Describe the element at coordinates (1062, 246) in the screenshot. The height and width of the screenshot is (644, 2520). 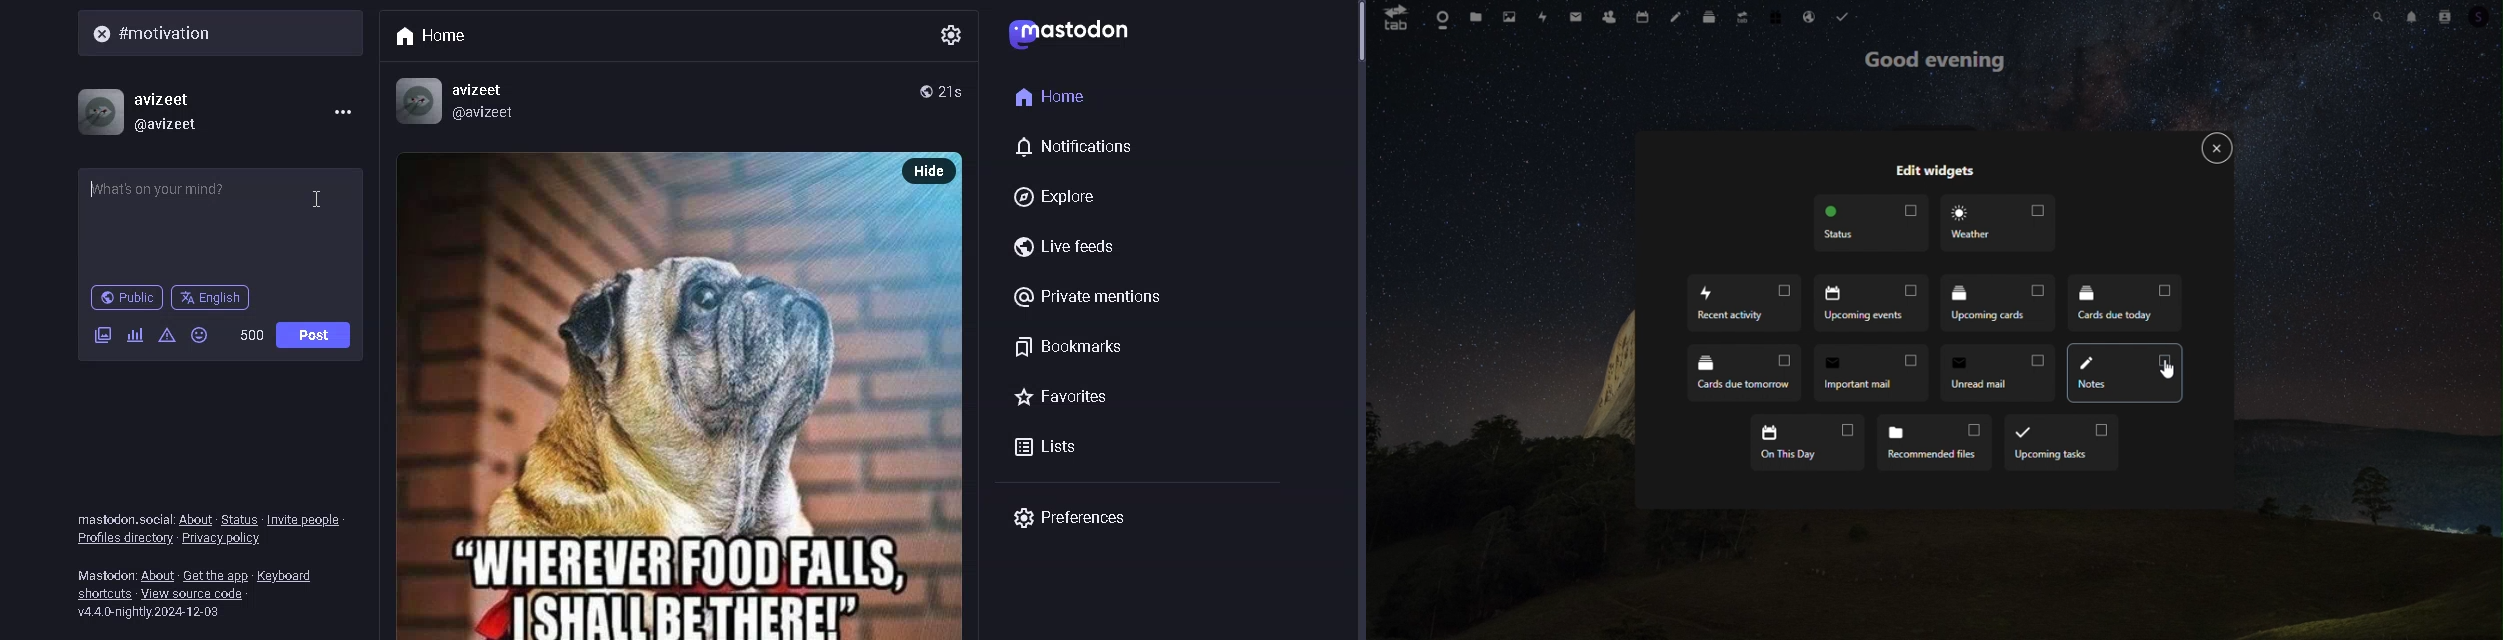
I see `live feeds` at that location.